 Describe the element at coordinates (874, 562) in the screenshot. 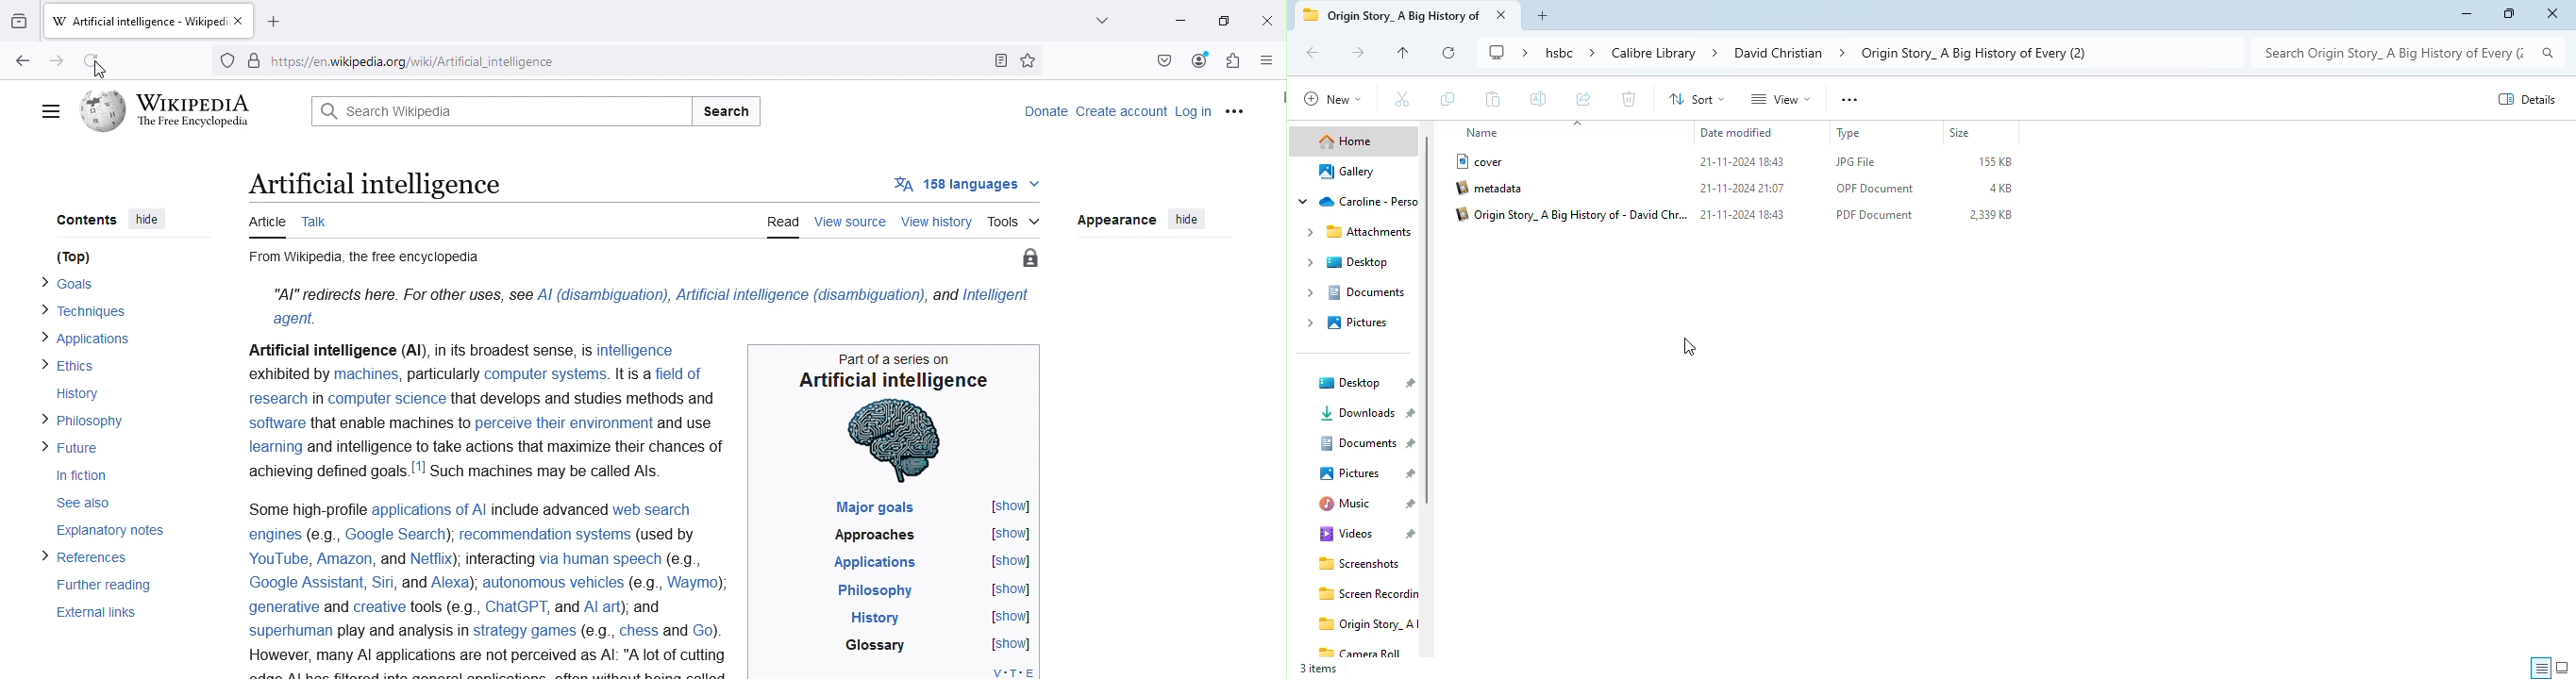

I see `Applications` at that location.